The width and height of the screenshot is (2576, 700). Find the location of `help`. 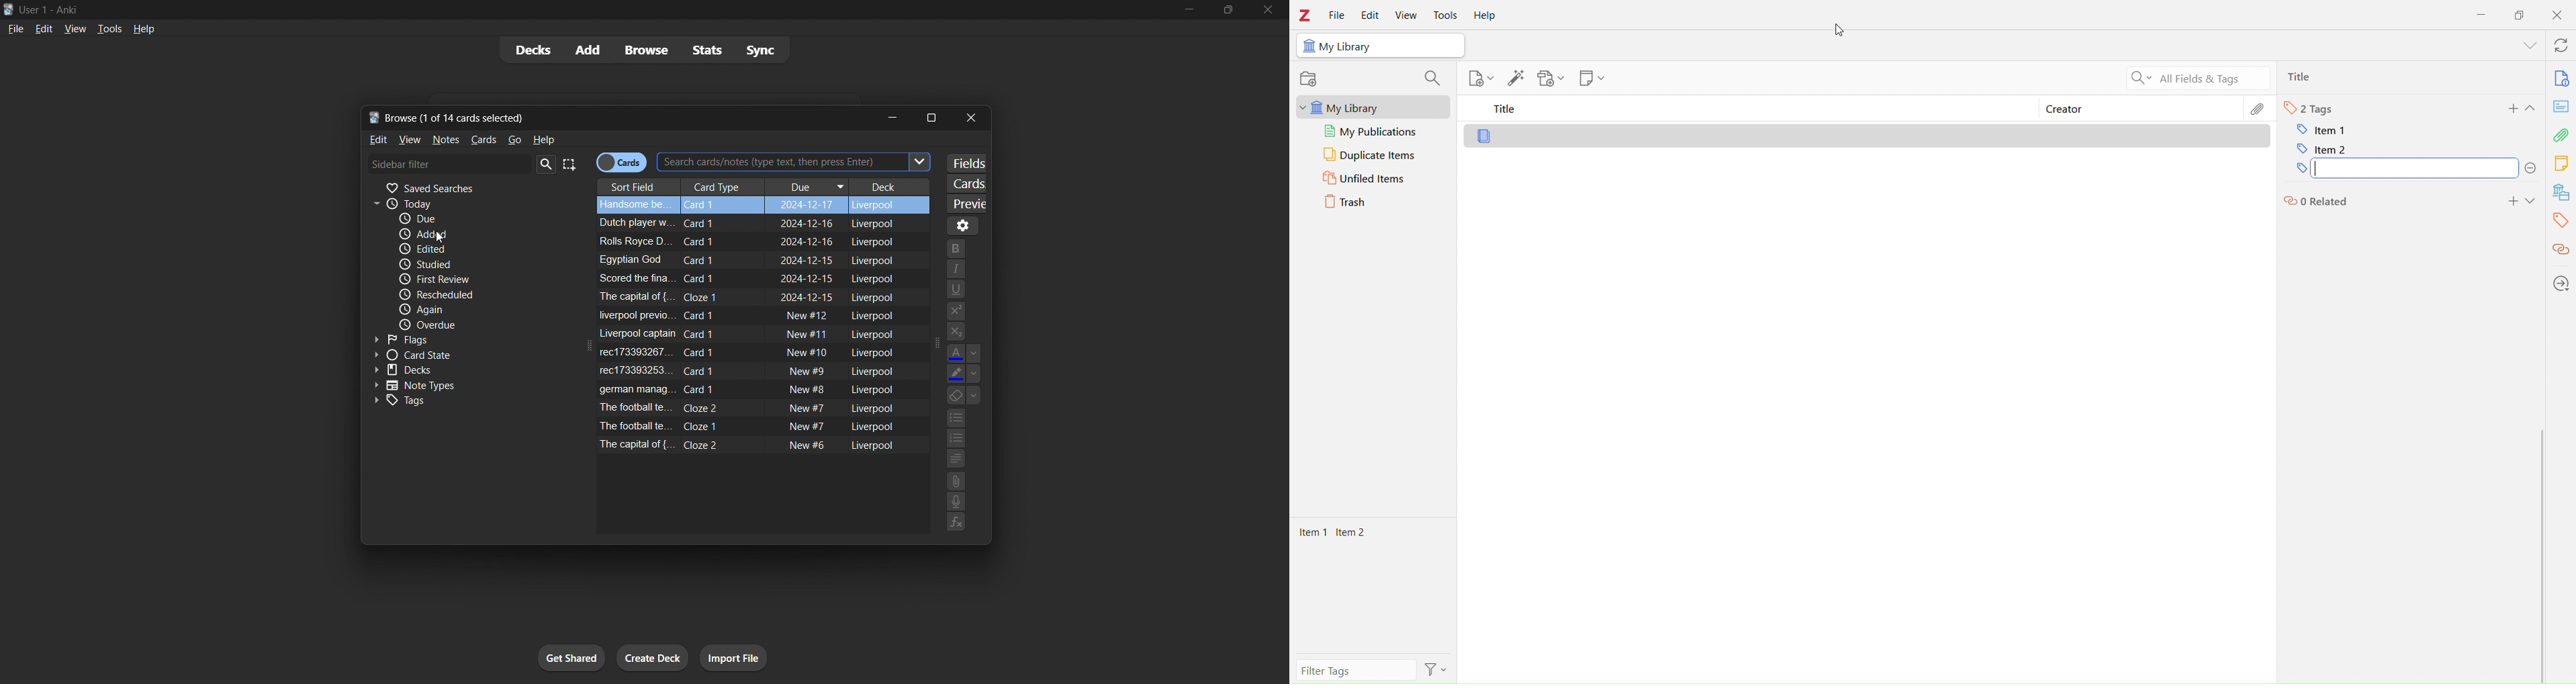

help is located at coordinates (145, 30).